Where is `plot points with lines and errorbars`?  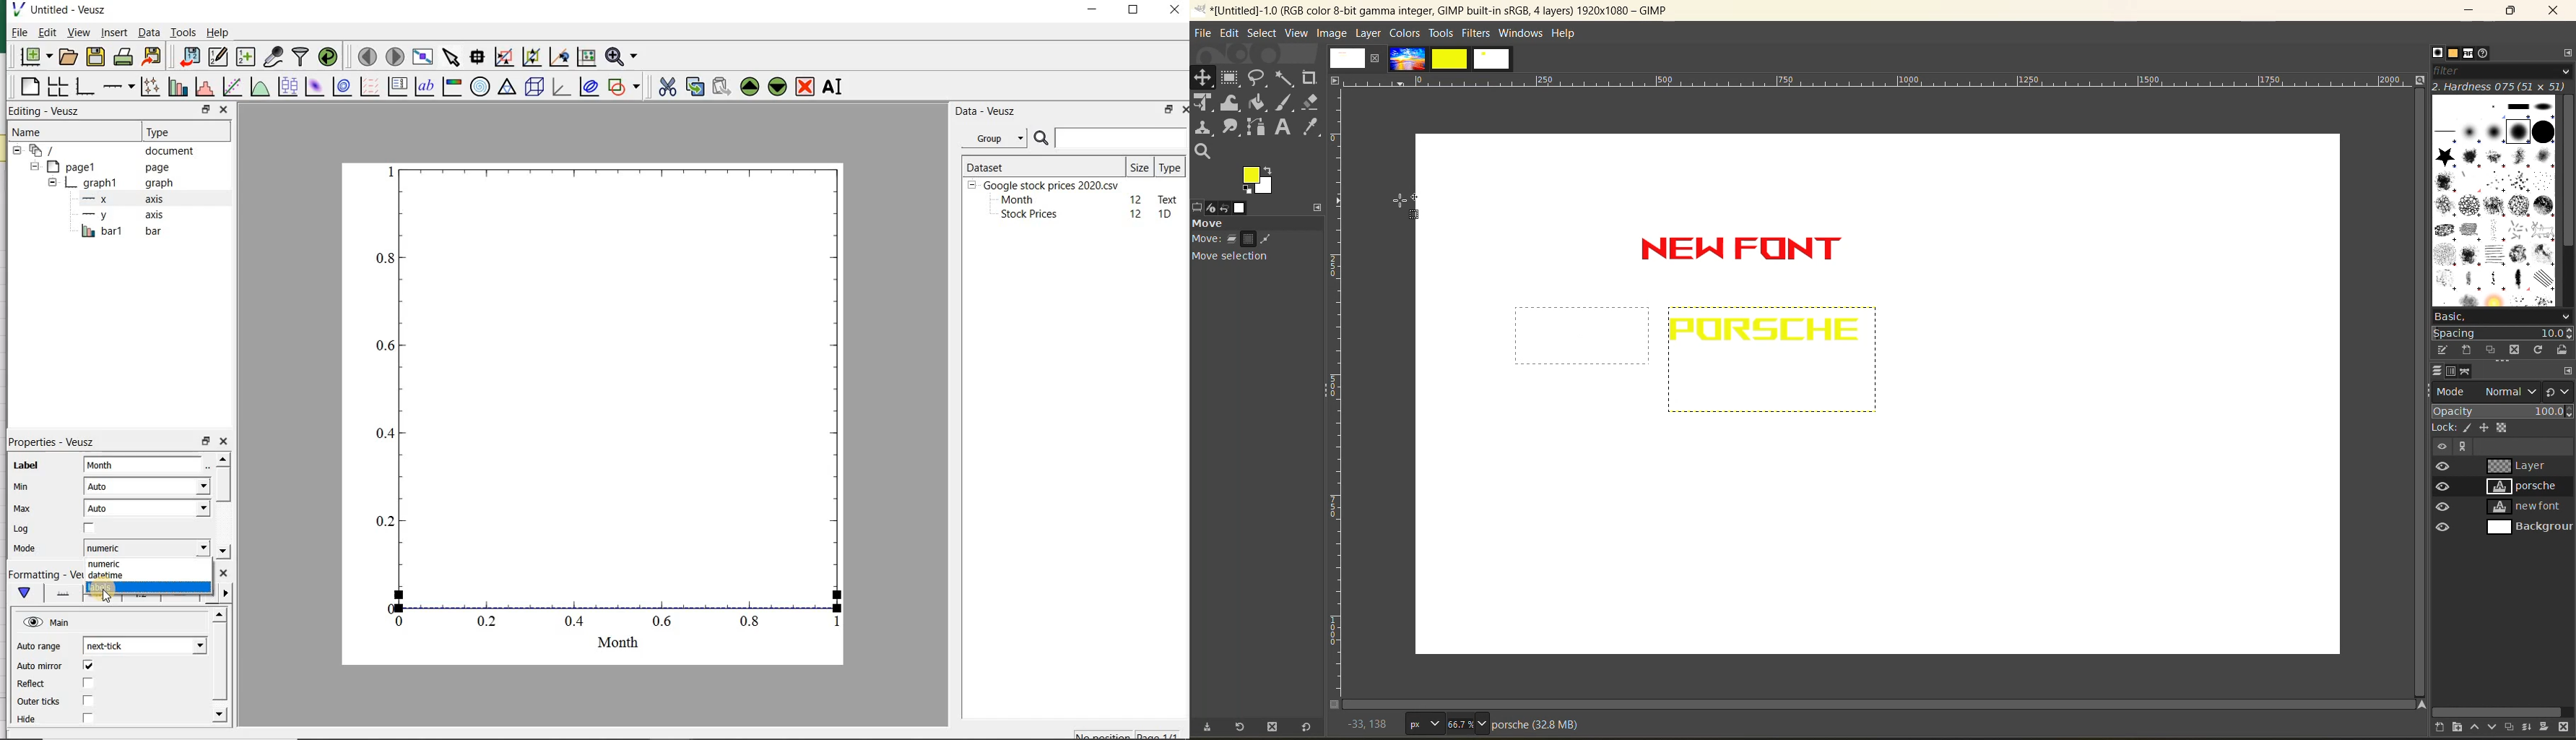 plot points with lines and errorbars is located at coordinates (147, 88).